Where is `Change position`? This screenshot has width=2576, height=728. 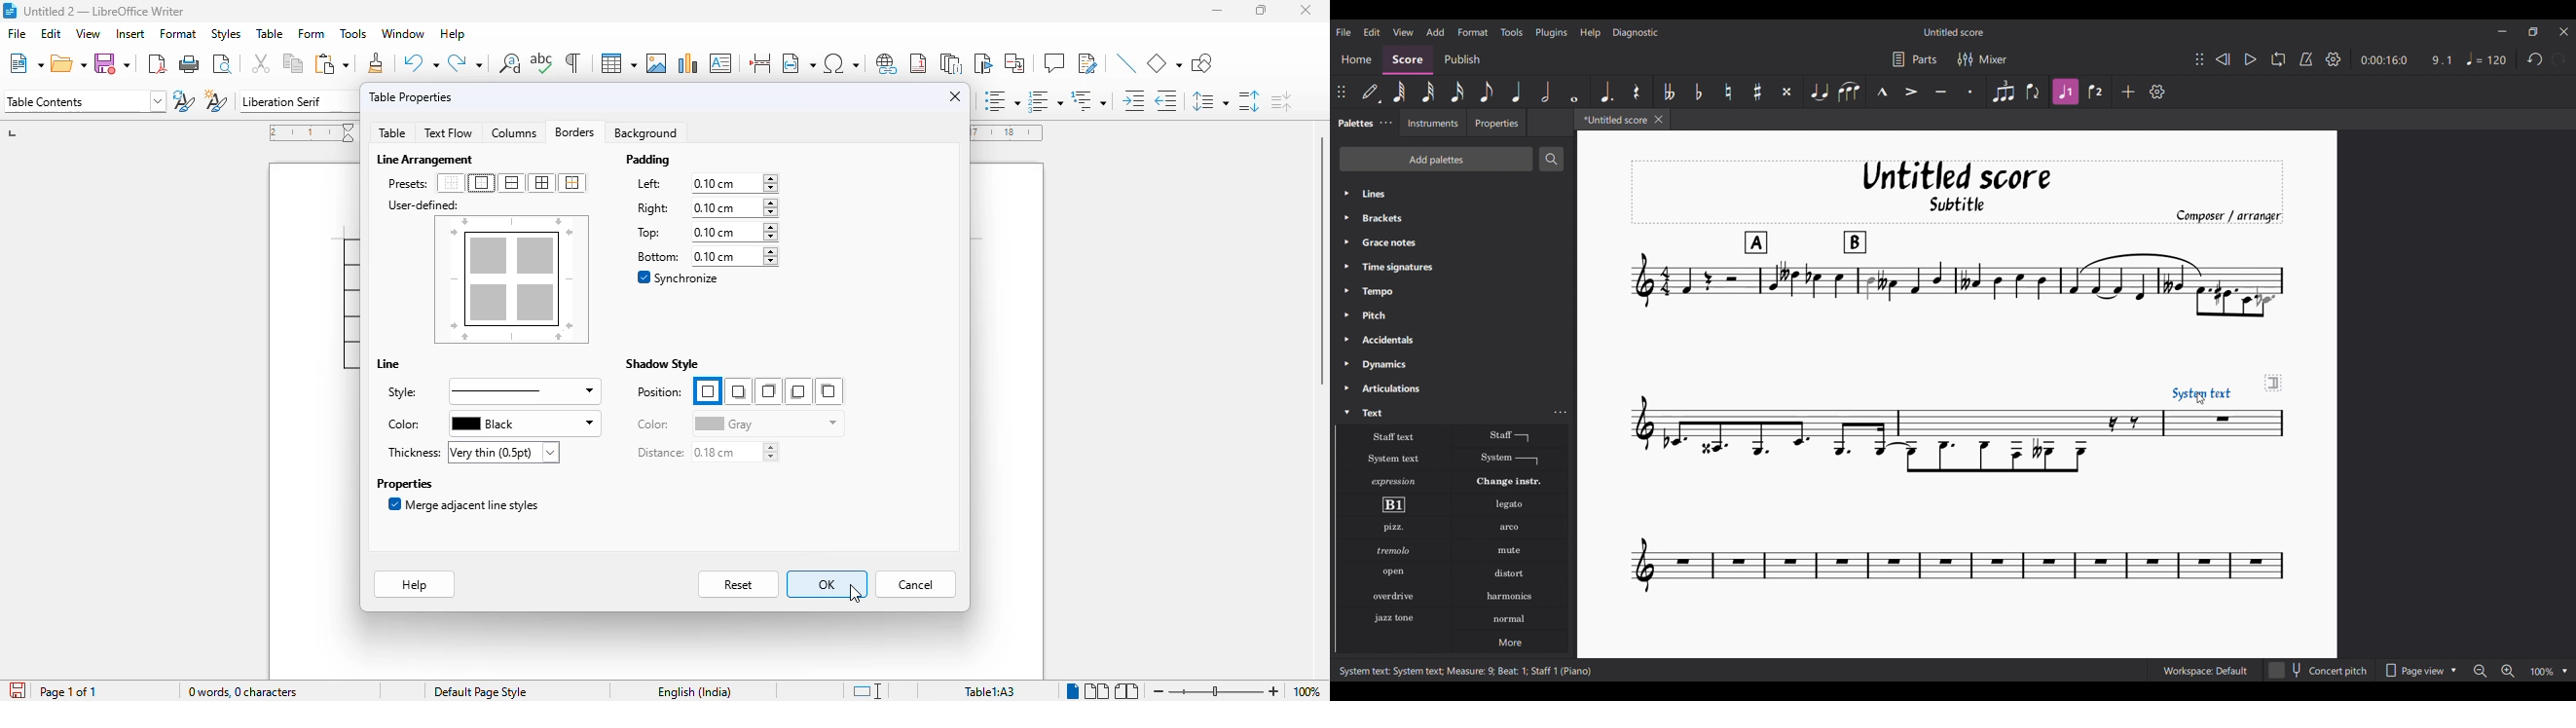 Change position is located at coordinates (1341, 92).